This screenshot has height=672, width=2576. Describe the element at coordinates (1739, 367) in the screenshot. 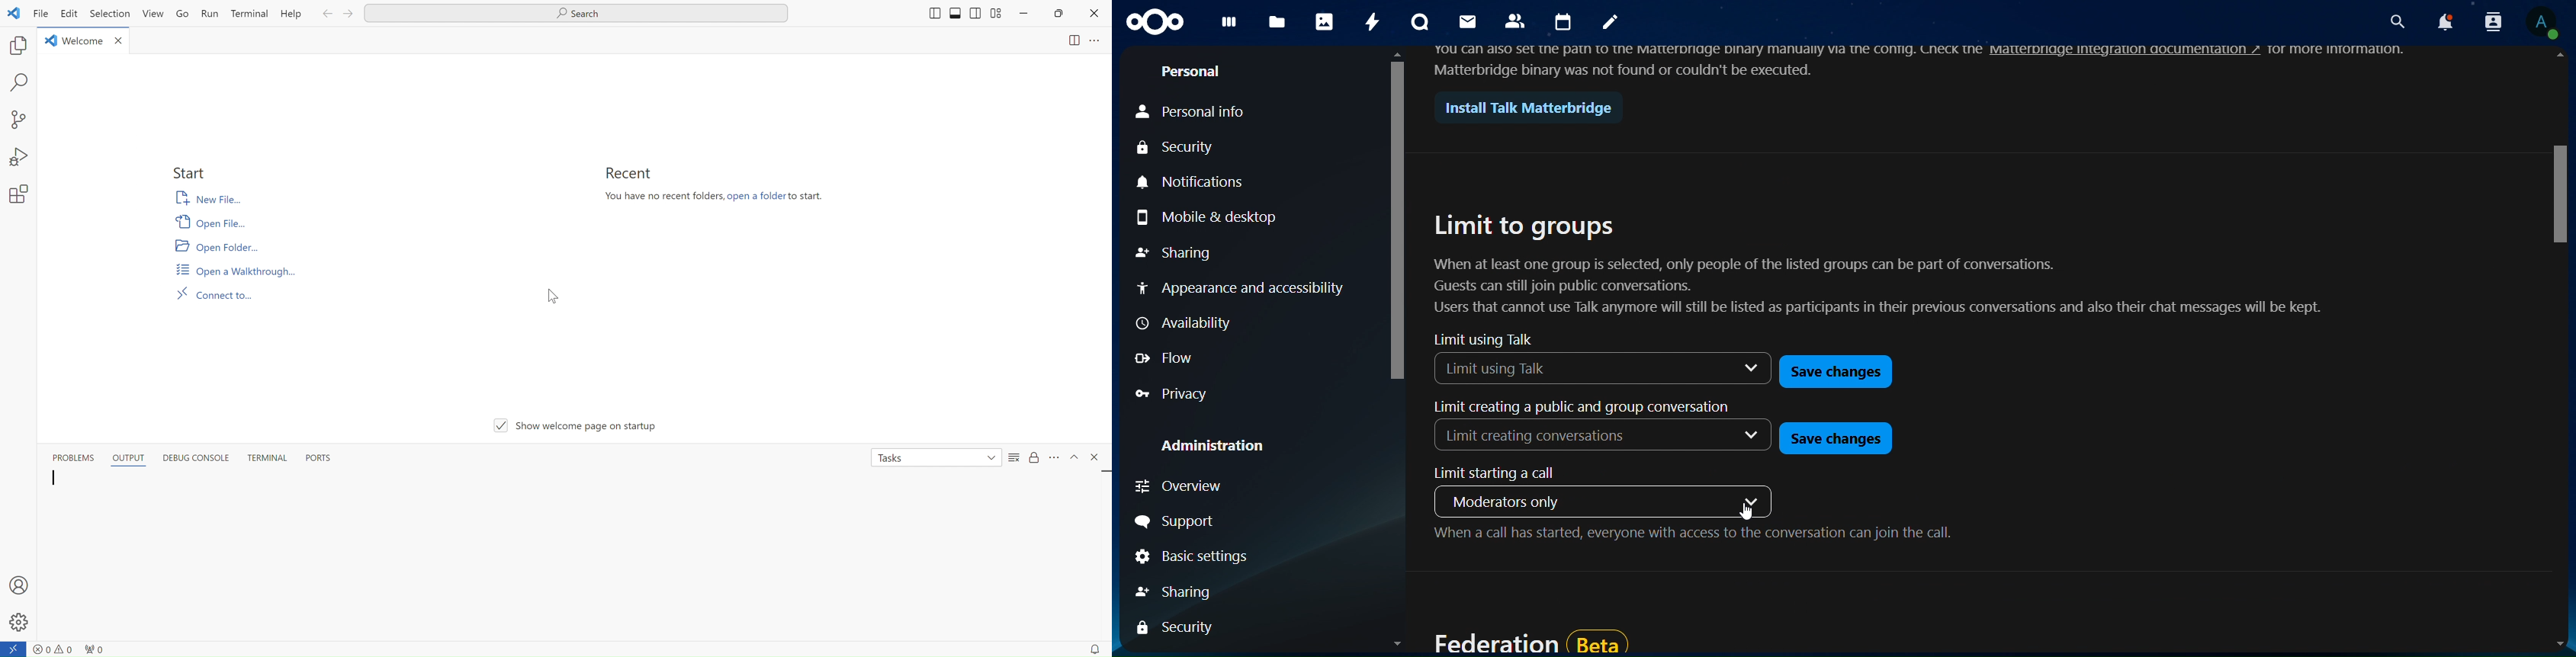

I see `dropdown` at that location.